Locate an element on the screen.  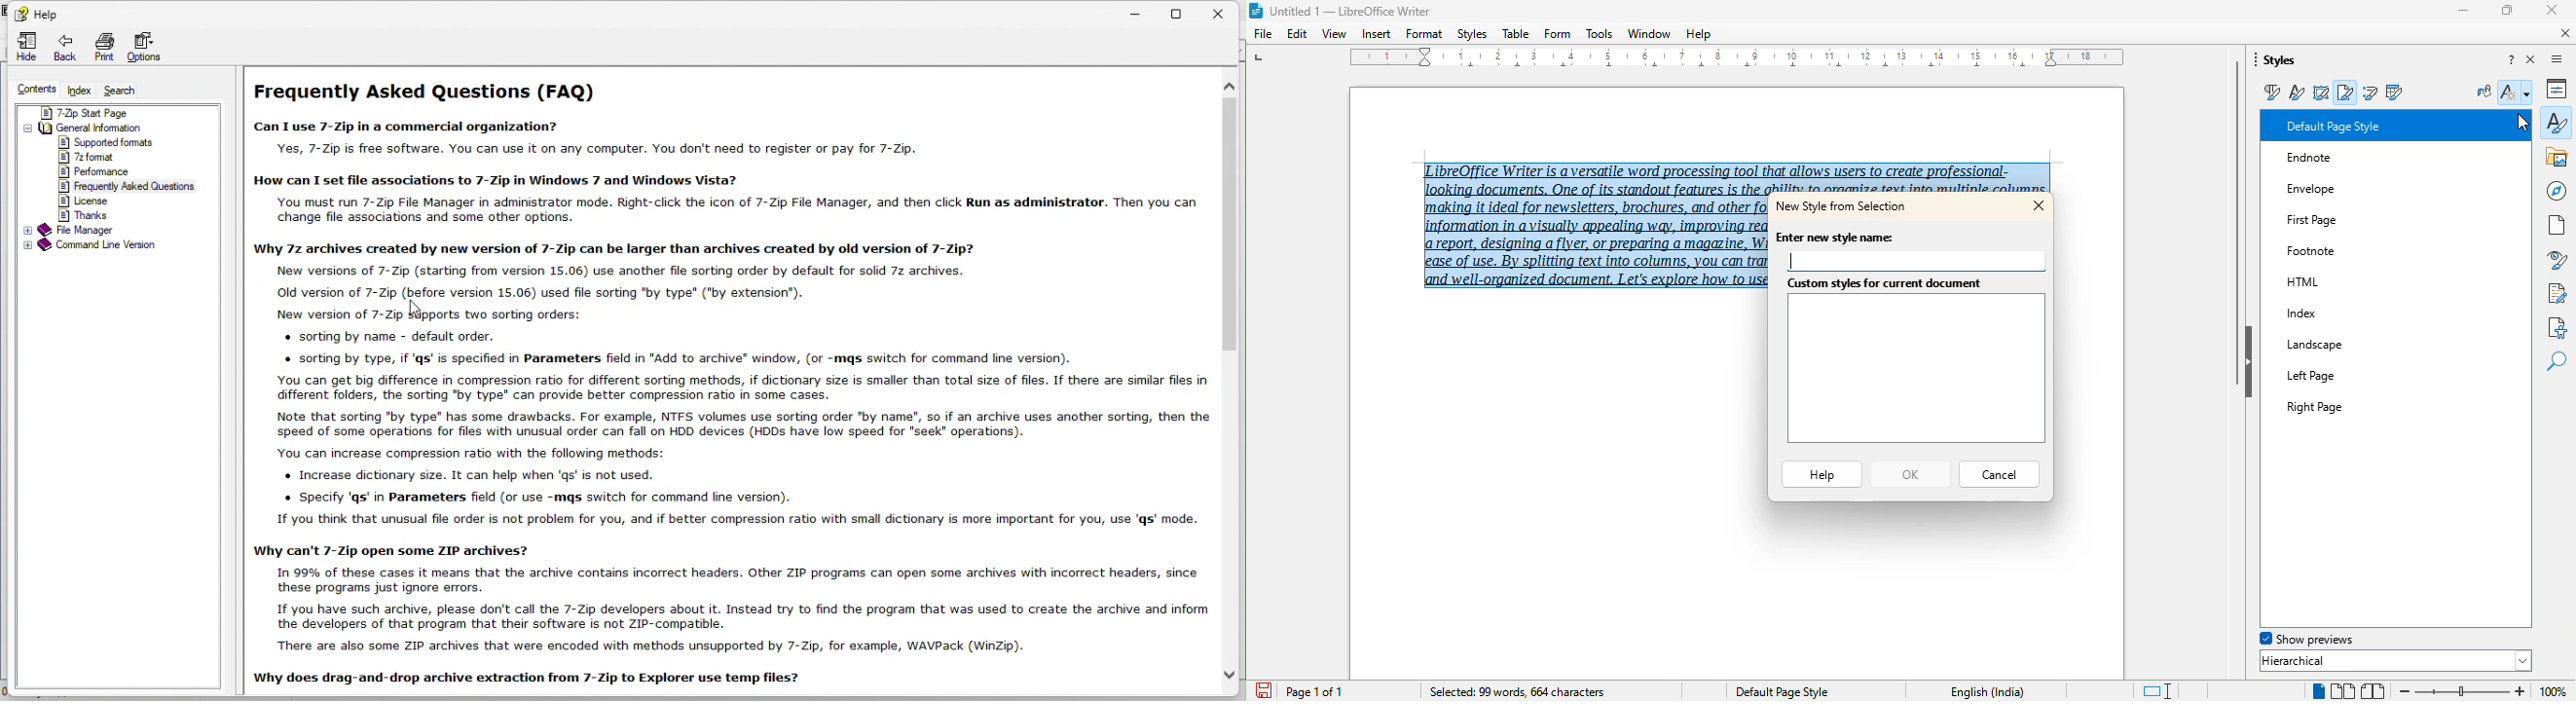
print is located at coordinates (101, 47).